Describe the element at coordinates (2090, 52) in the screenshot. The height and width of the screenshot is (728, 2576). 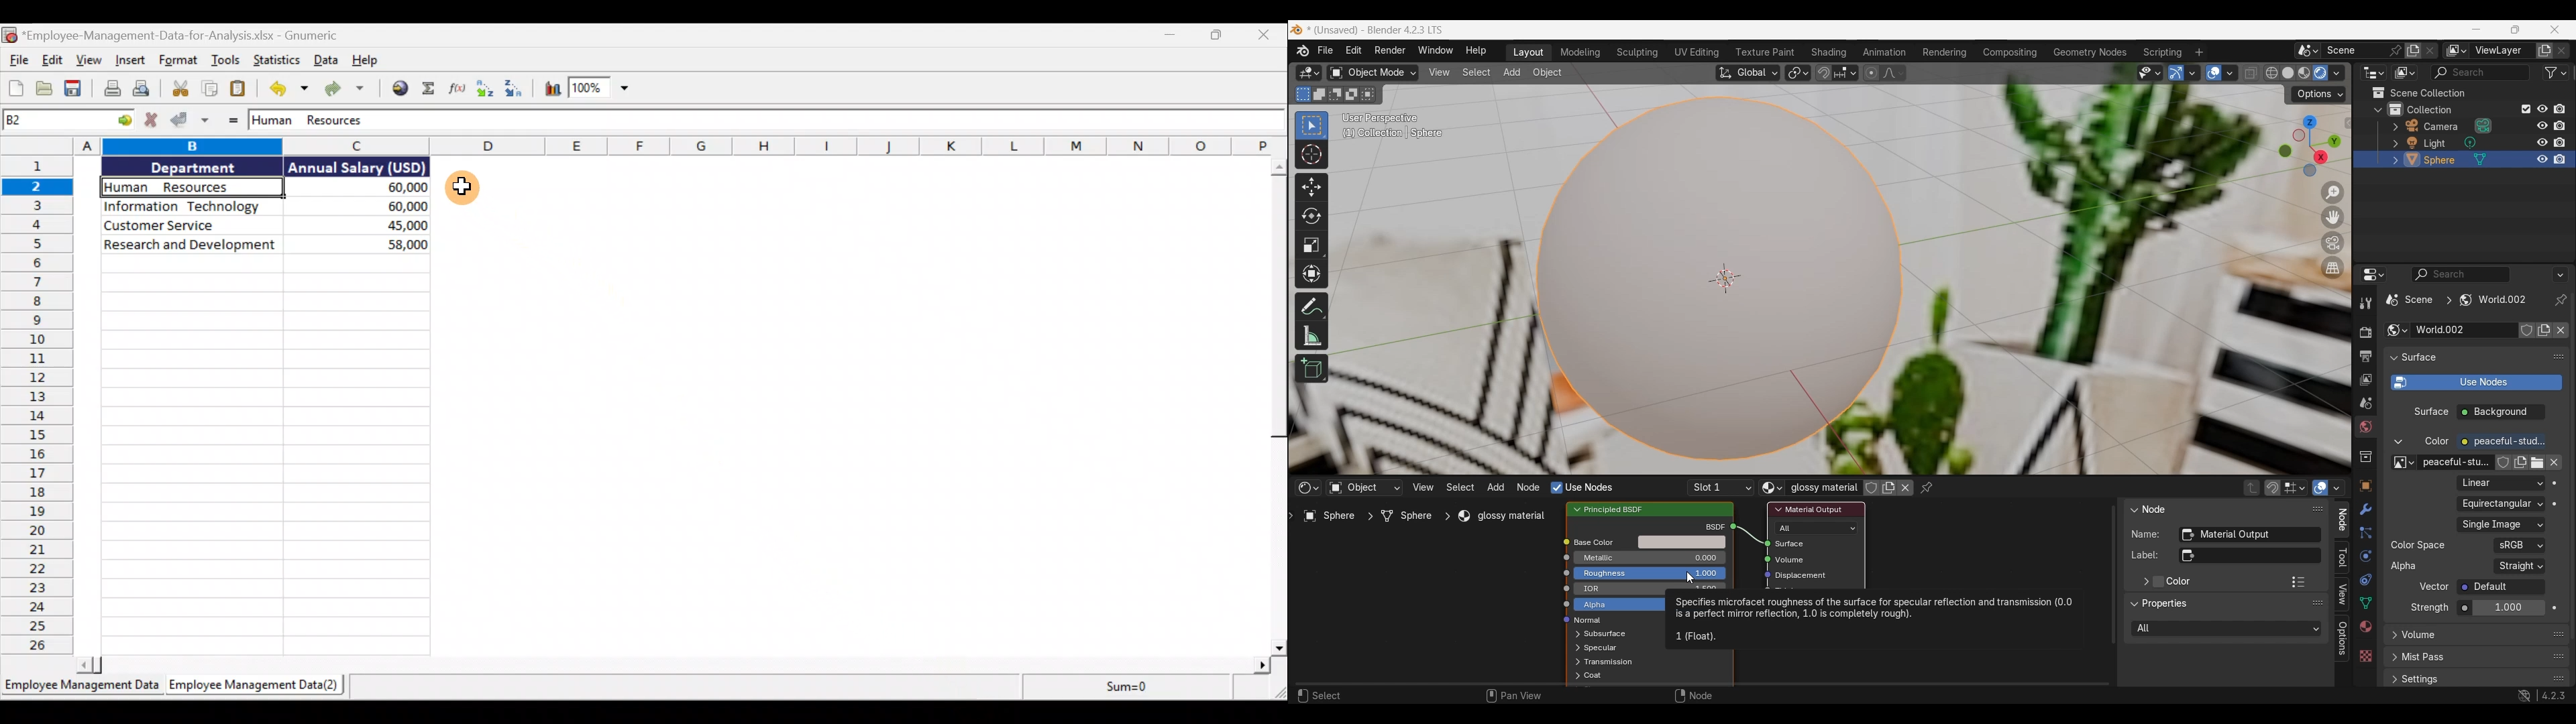
I see `Geometry nodes workspace` at that location.